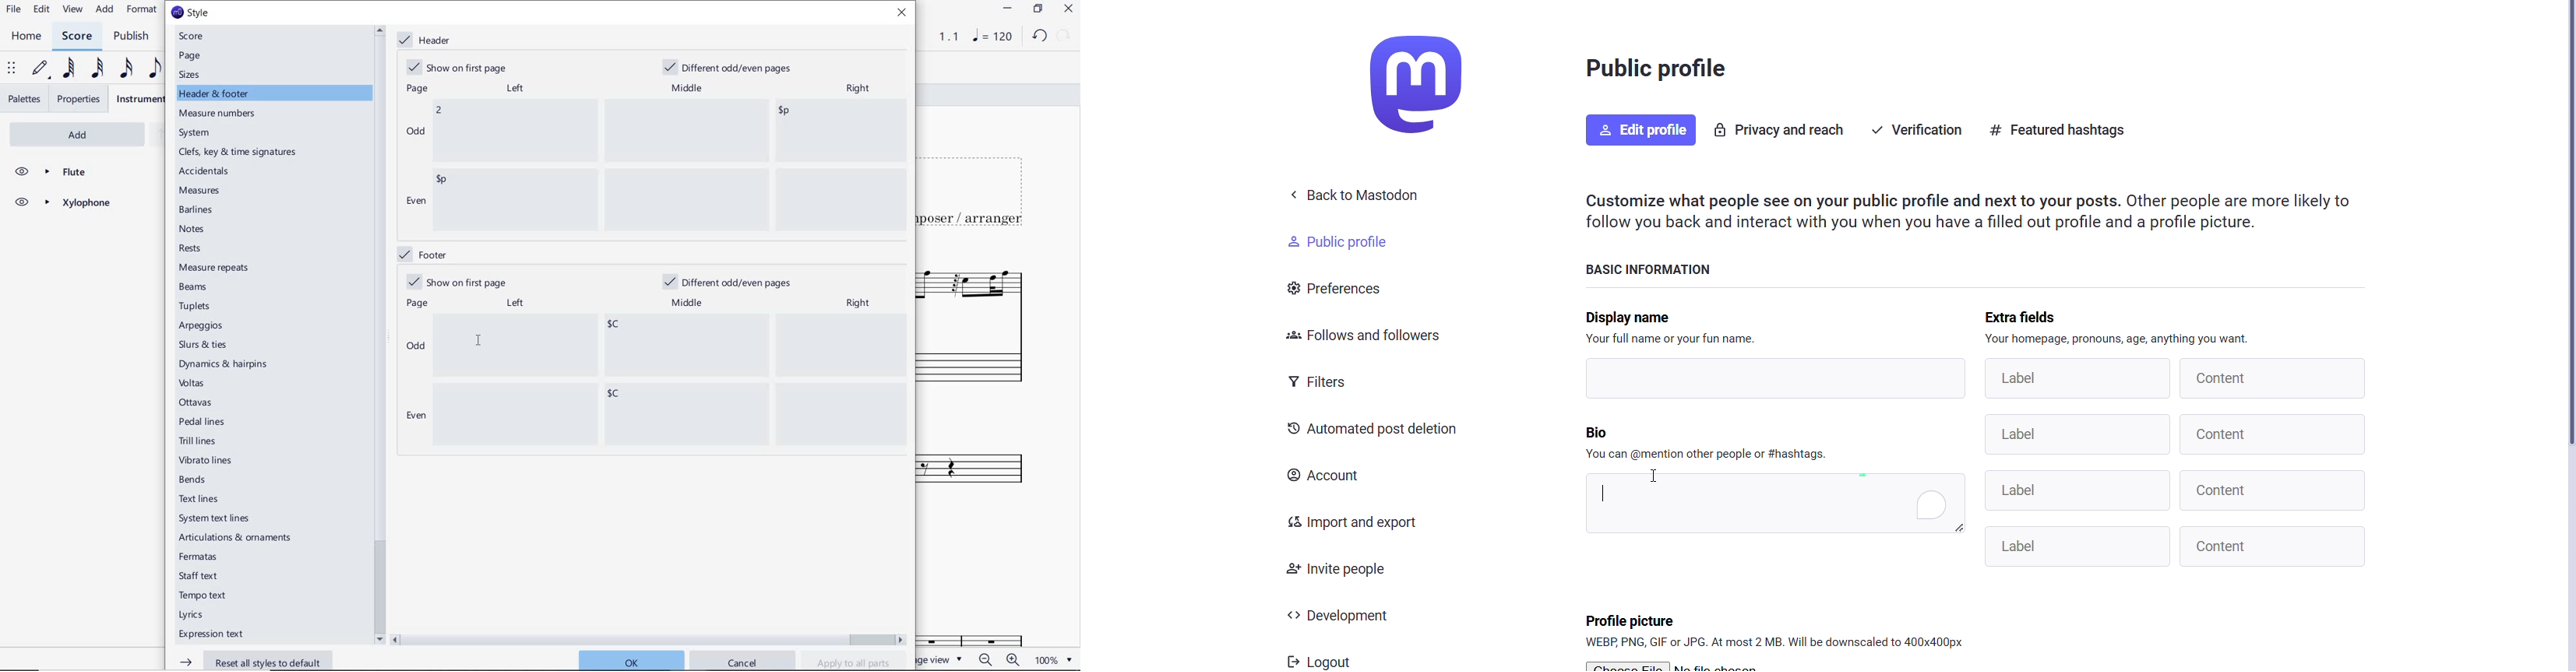 This screenshot has height=672, width=2576. What do you see at coordinates (1638, 130) in the screenshot?
I see `Edit Profile` at bounding box center [1638, 130].